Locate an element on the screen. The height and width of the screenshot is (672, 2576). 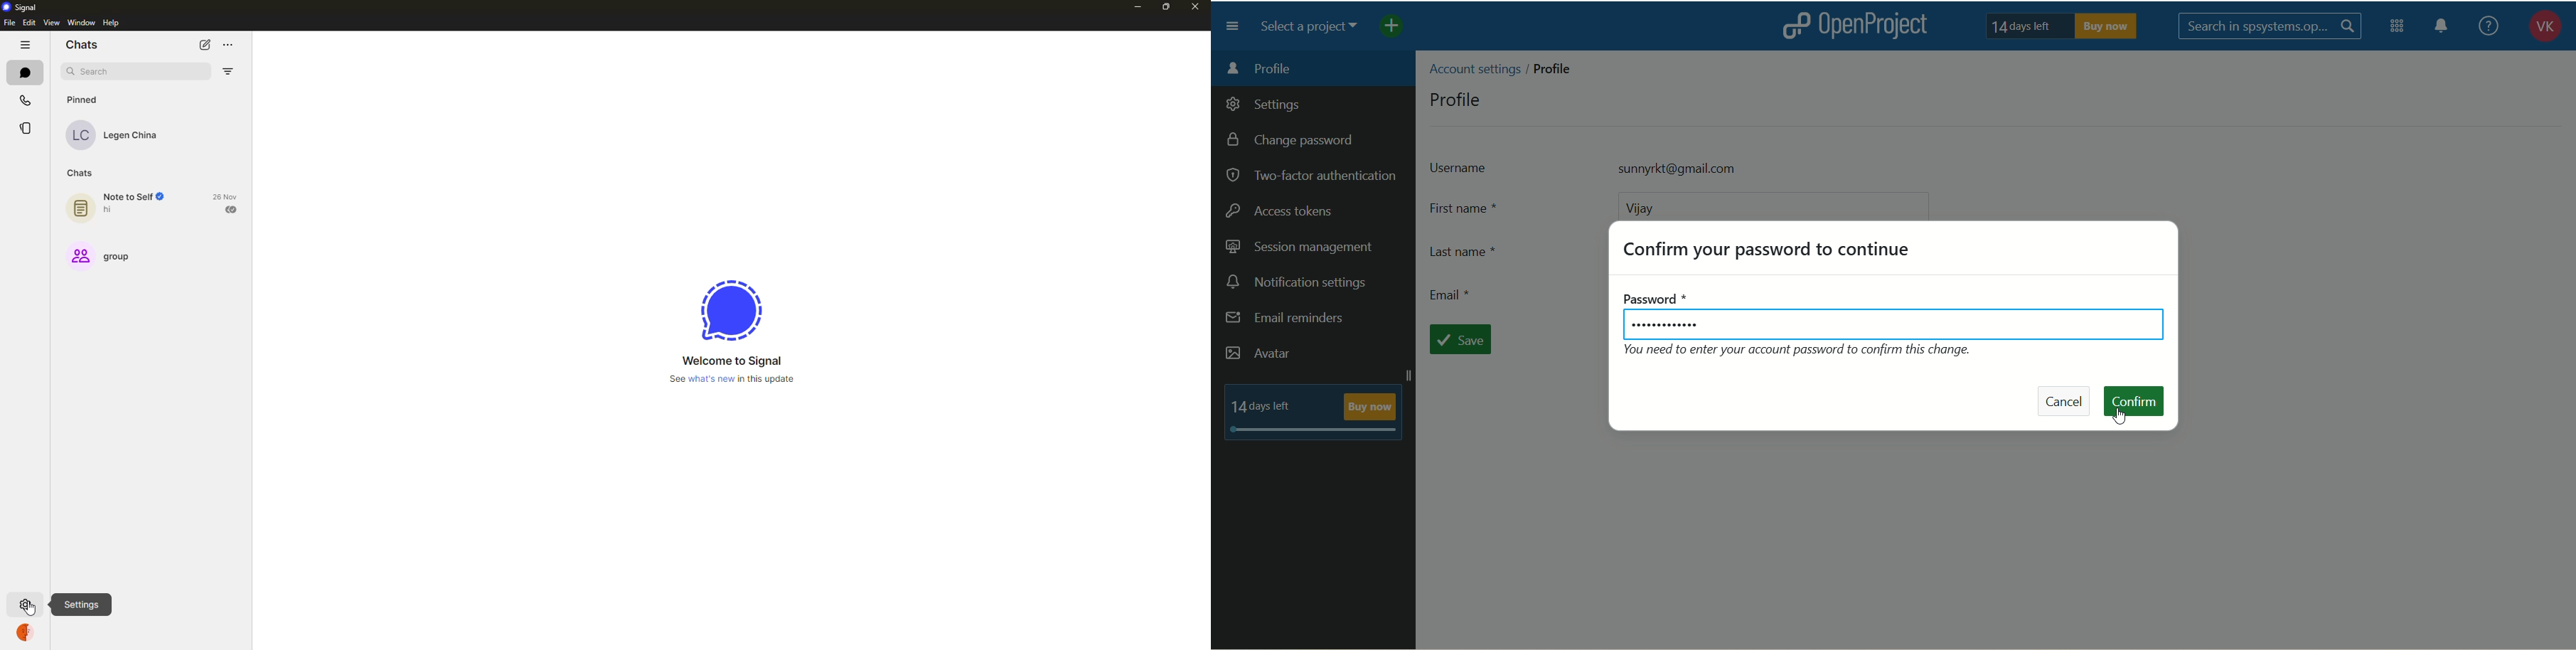
change password is located at coordinates (1295, 142).